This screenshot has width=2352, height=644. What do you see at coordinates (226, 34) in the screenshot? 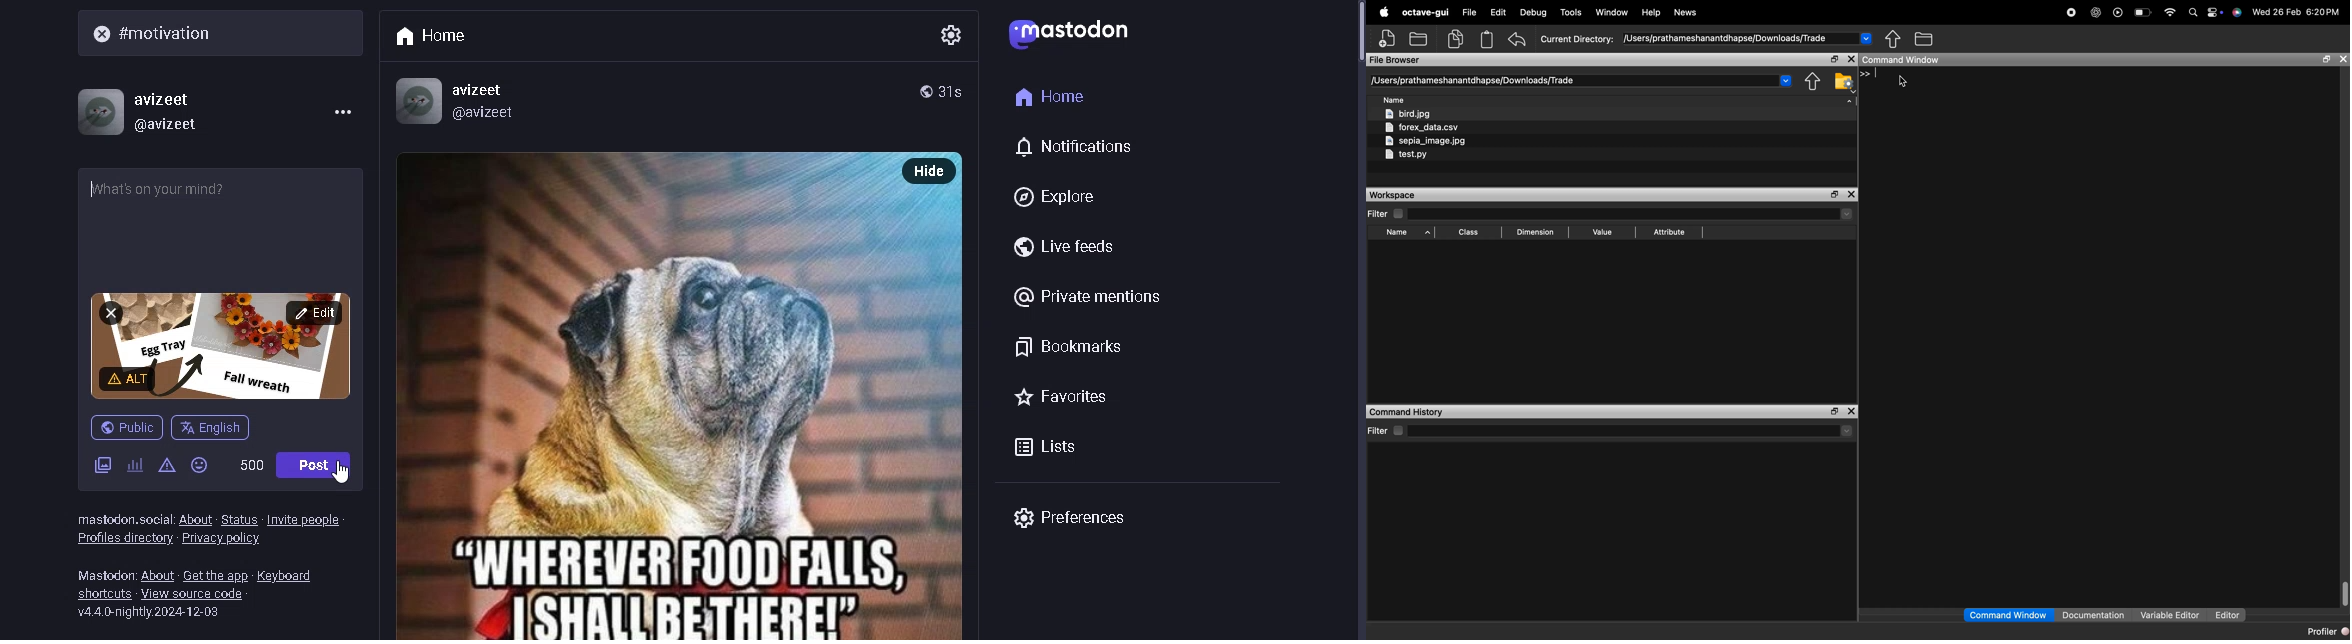
I see `search bar` at bounding box center [226, 34].